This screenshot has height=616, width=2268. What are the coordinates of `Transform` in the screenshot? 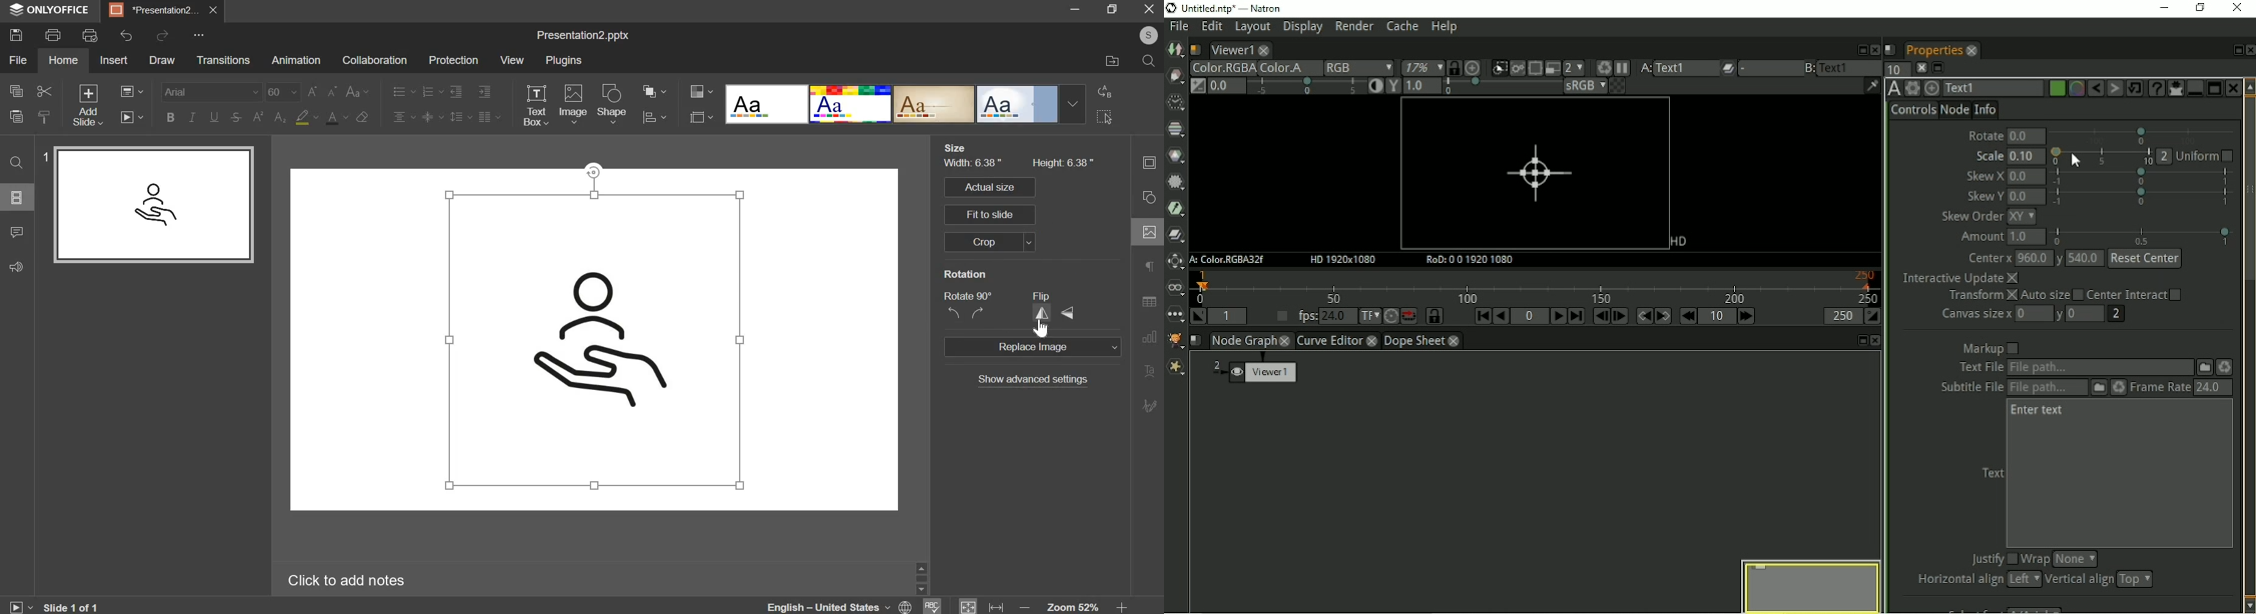 It's located at (1177, 260).